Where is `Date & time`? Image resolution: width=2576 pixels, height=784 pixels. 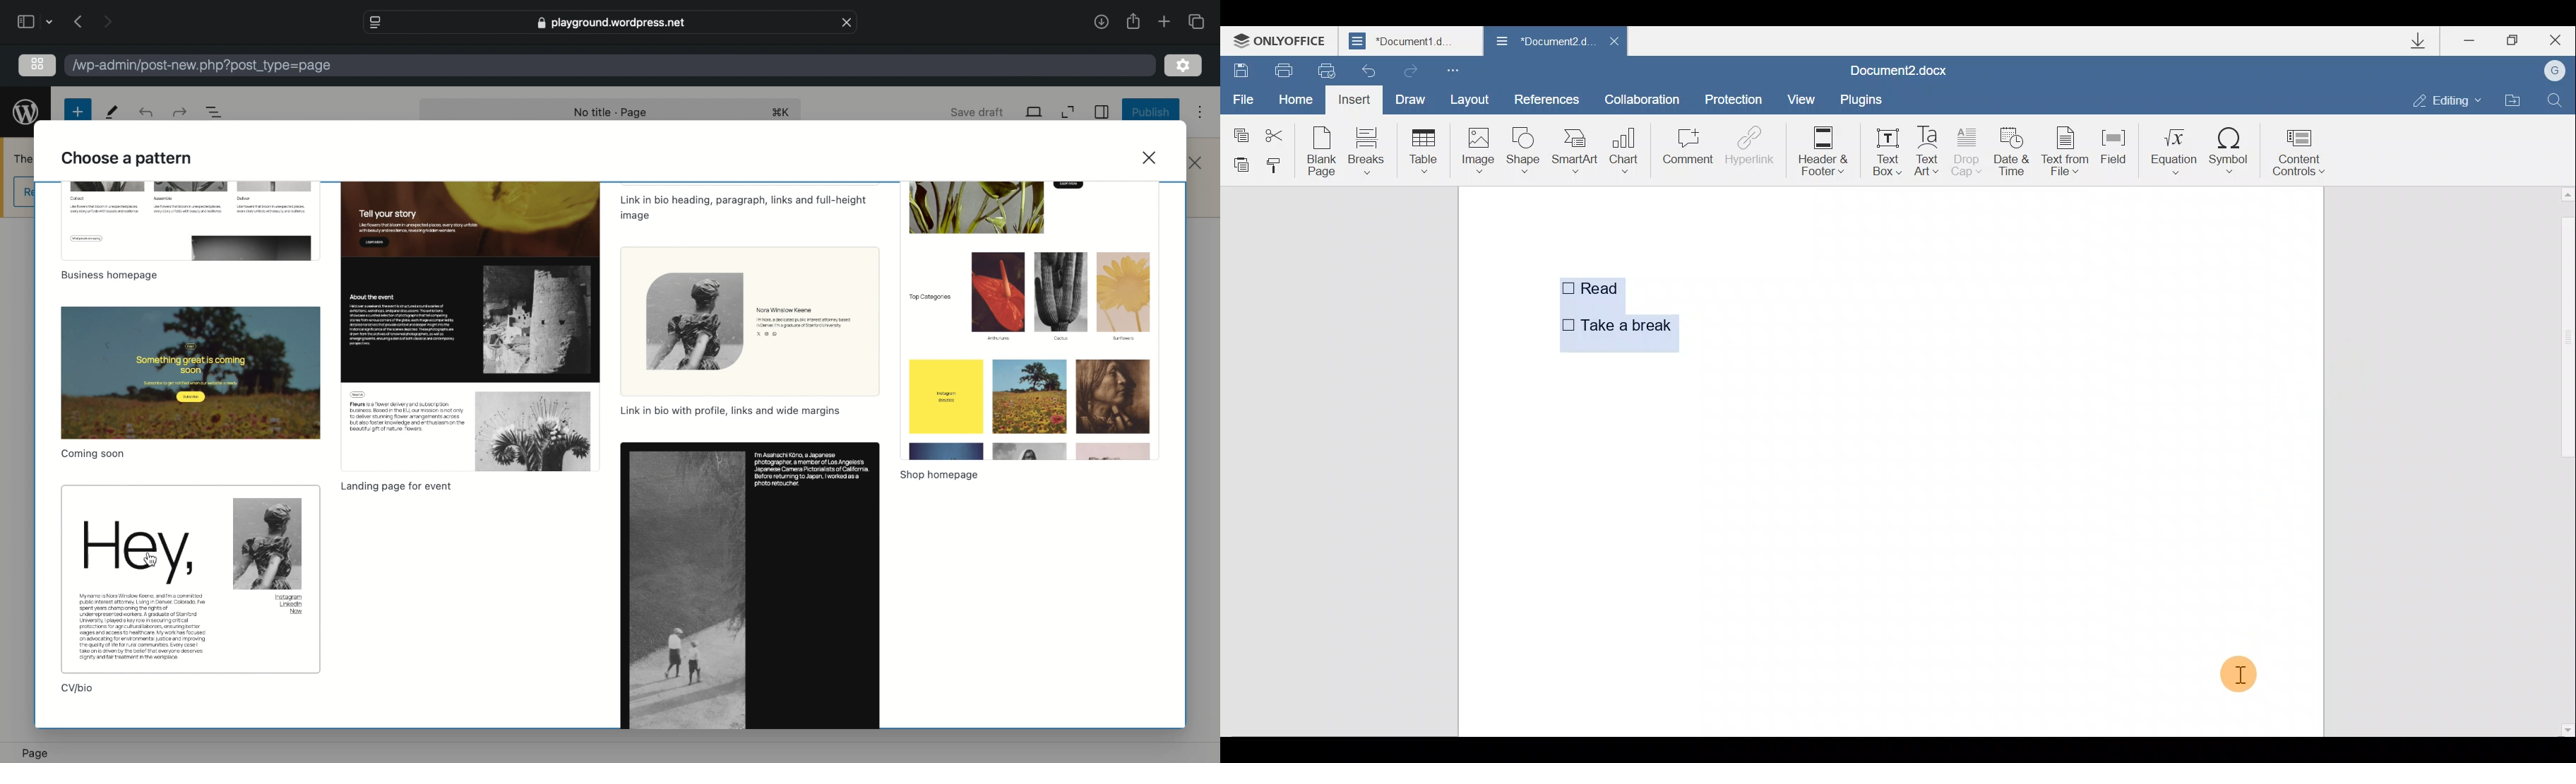
Date & time is located at coordinates (2012, 155).